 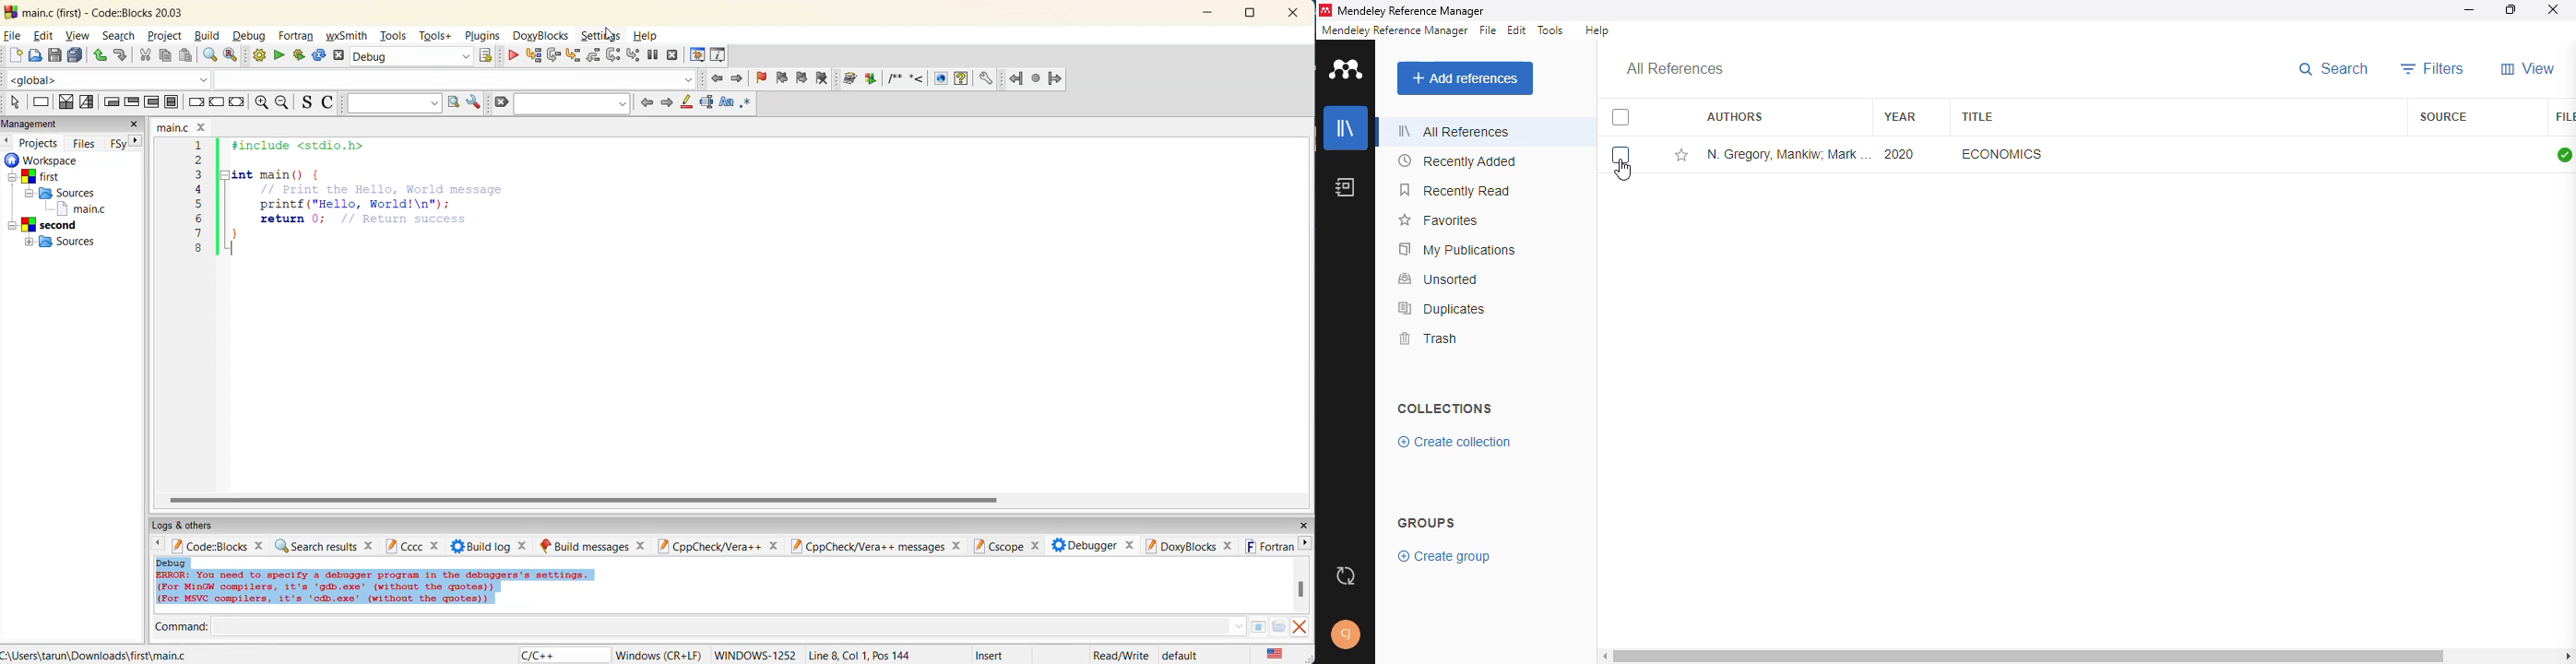 What do you see at coordinates (171, 102) in the screenshot?
I see `block instruction` at bounding box center [171, 102].